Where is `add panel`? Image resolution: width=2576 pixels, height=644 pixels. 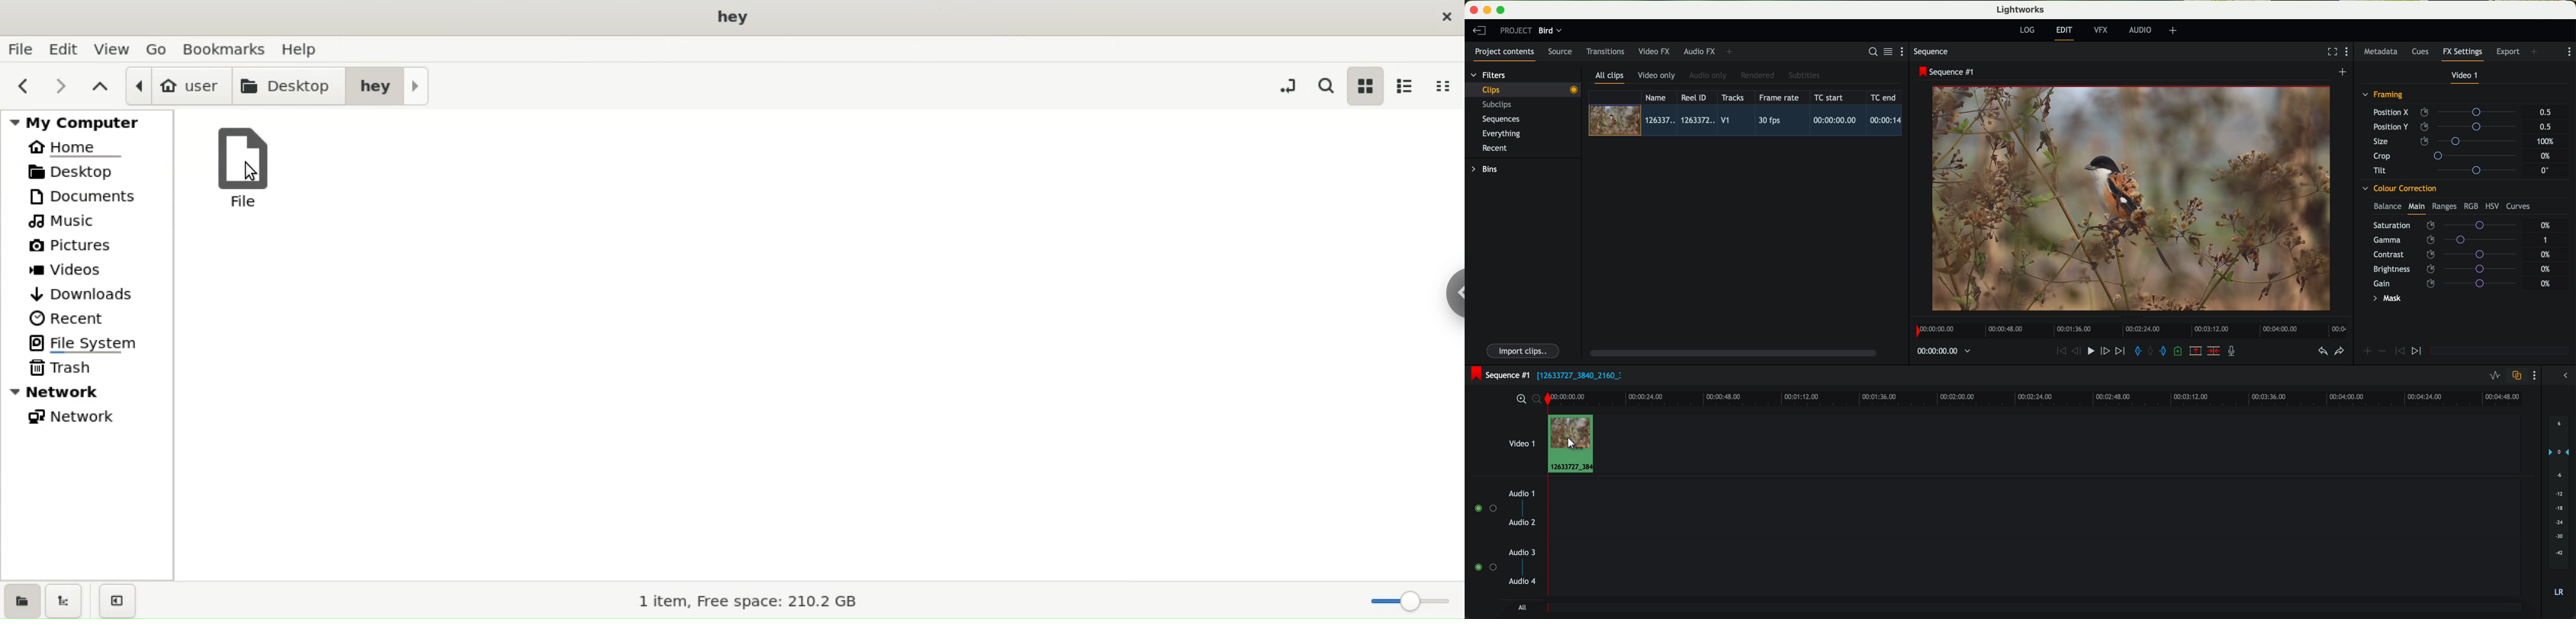 add panel is located at coordinates (2537, 53).